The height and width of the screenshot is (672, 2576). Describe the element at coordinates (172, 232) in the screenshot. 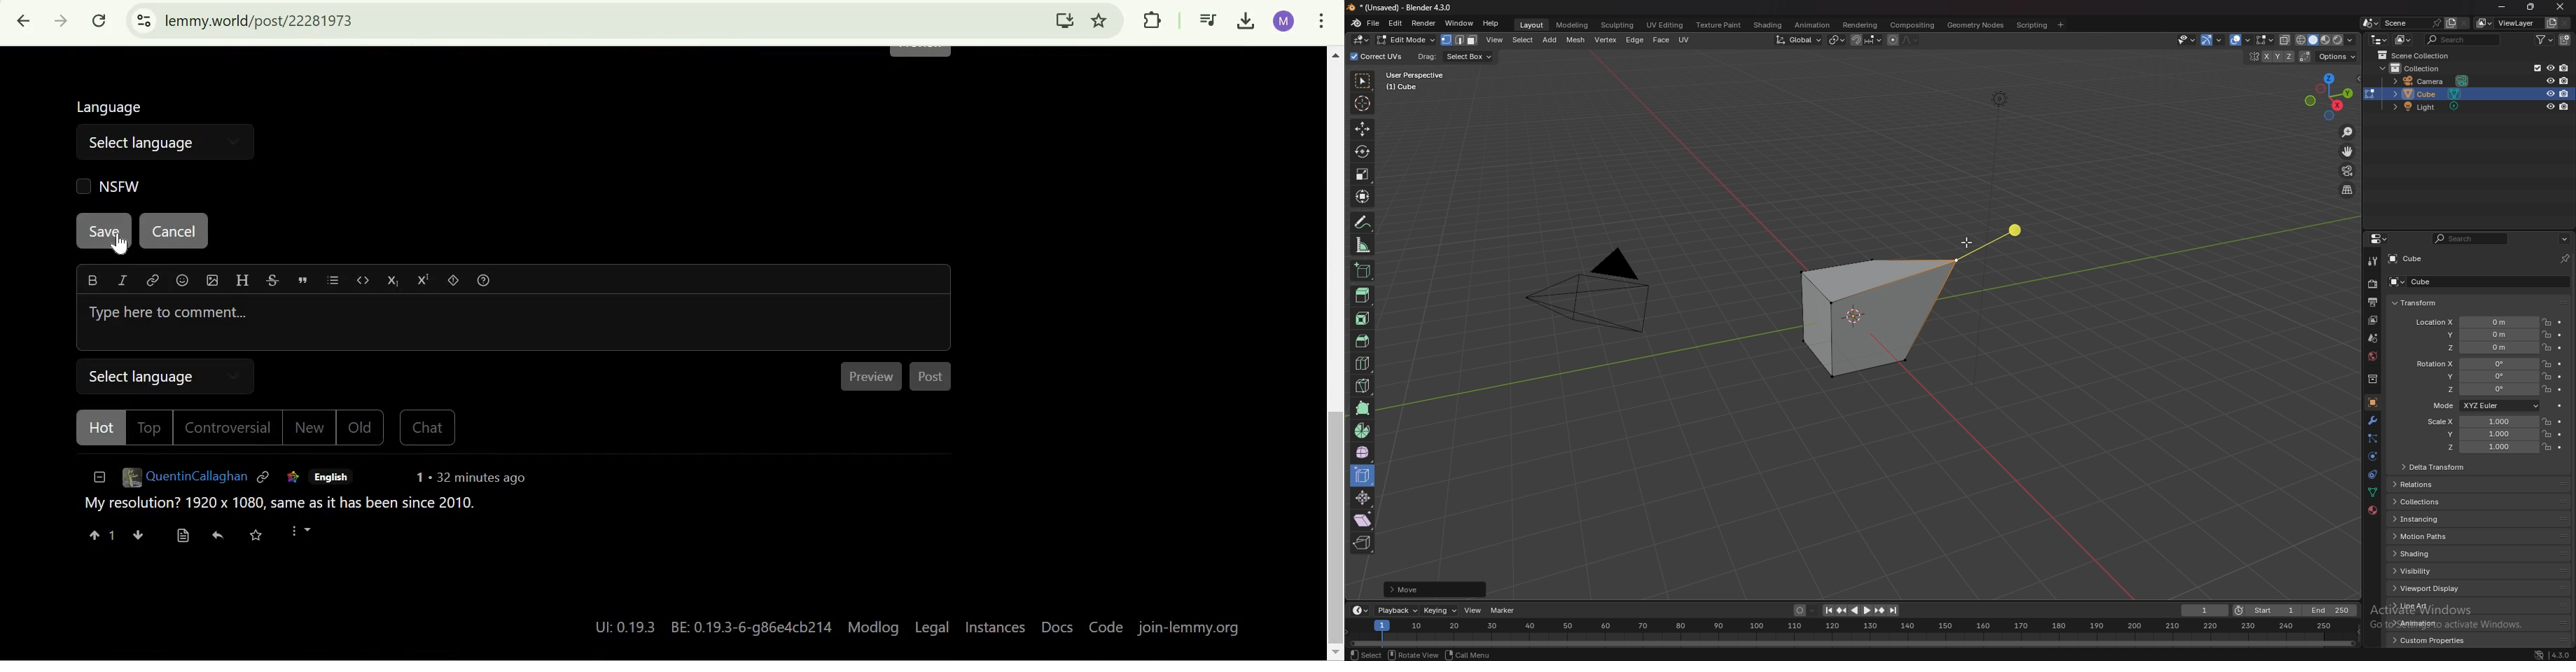

I see `Cancel` at that location.